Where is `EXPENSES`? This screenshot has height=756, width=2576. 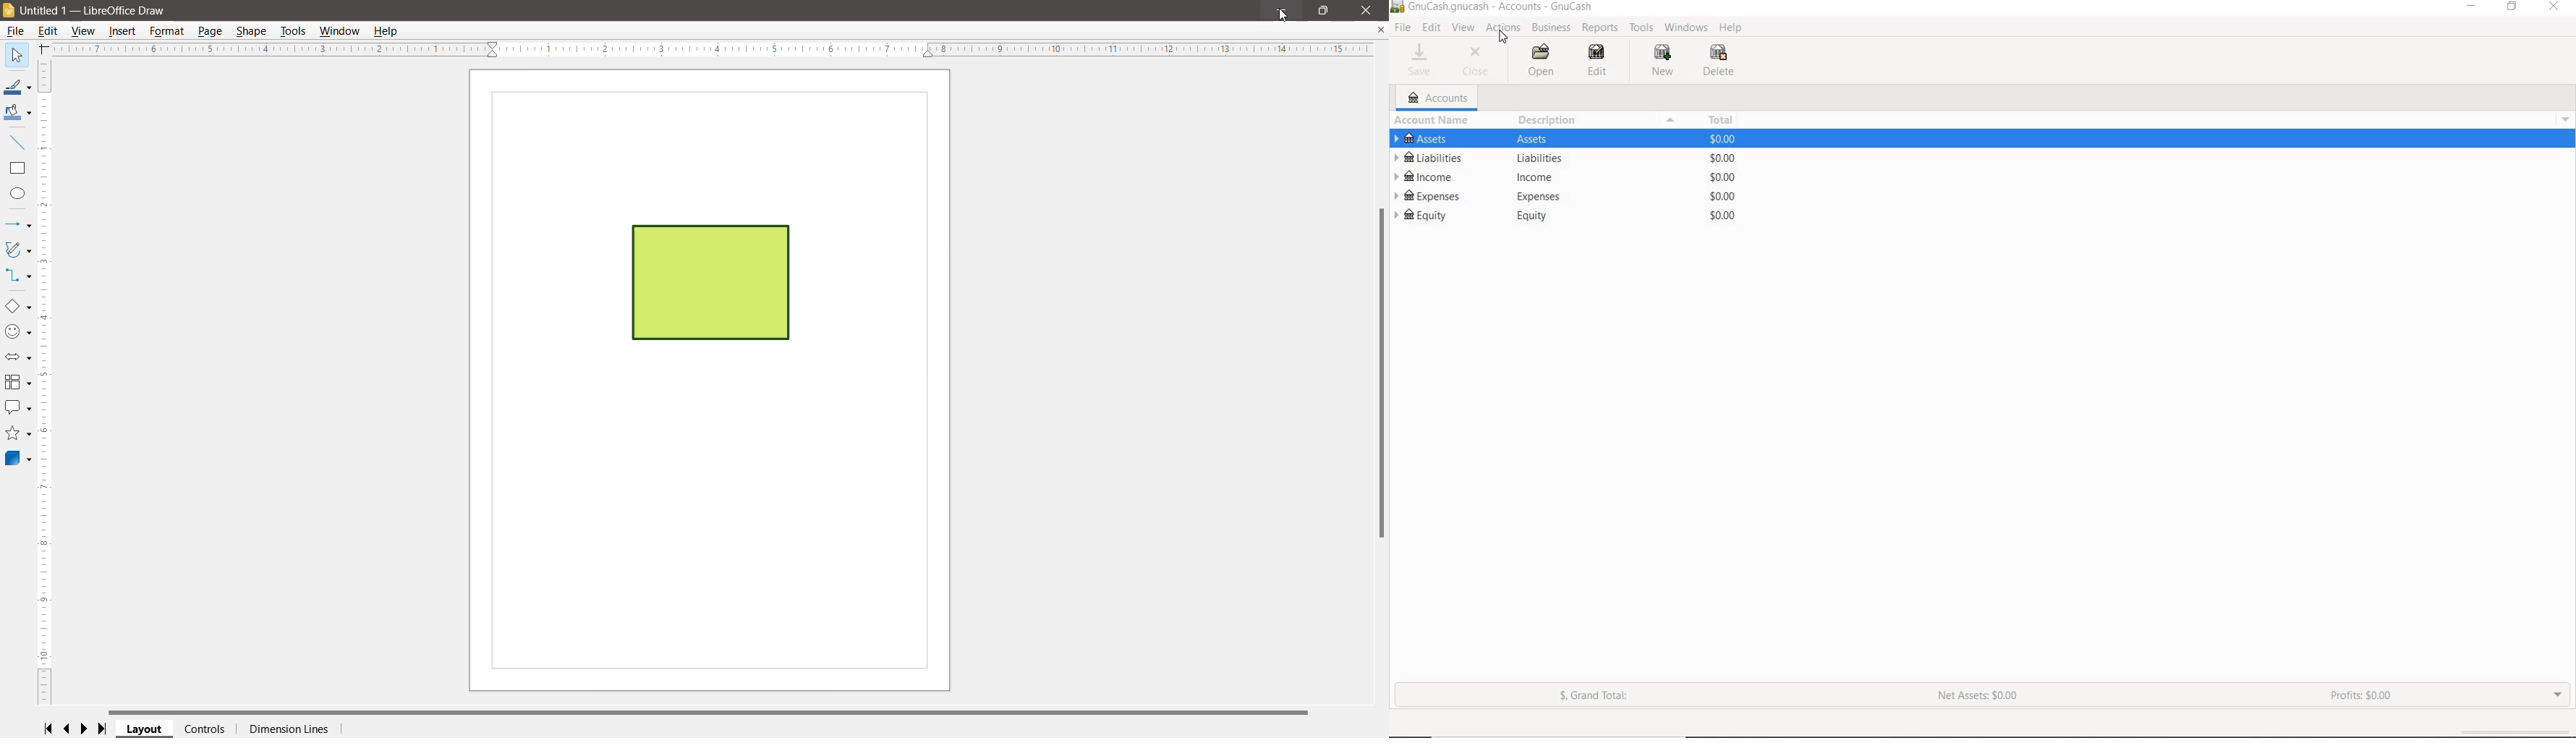 EXPENSES is located at coordinates (1568, 196).